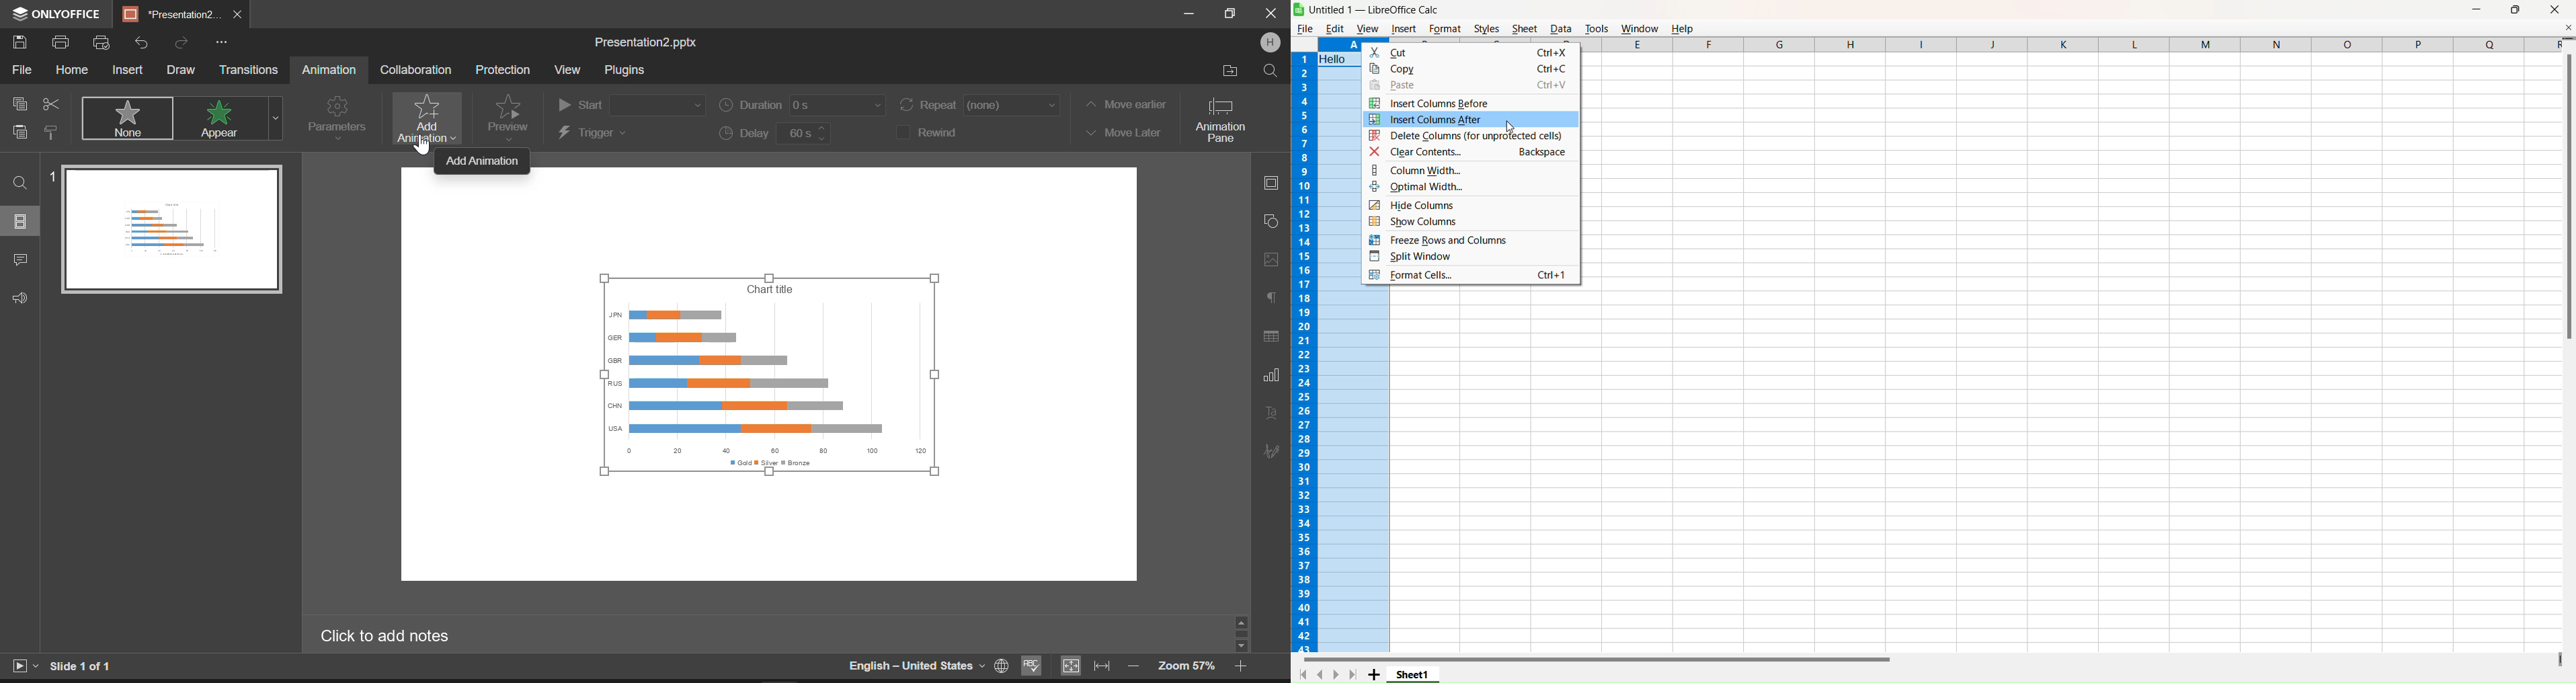 The image size is (2576, 700). What do you see at coordinates (1469, 119) in the screenshot?
I see `Insert Columns After` at bounding box center [1469, 119].